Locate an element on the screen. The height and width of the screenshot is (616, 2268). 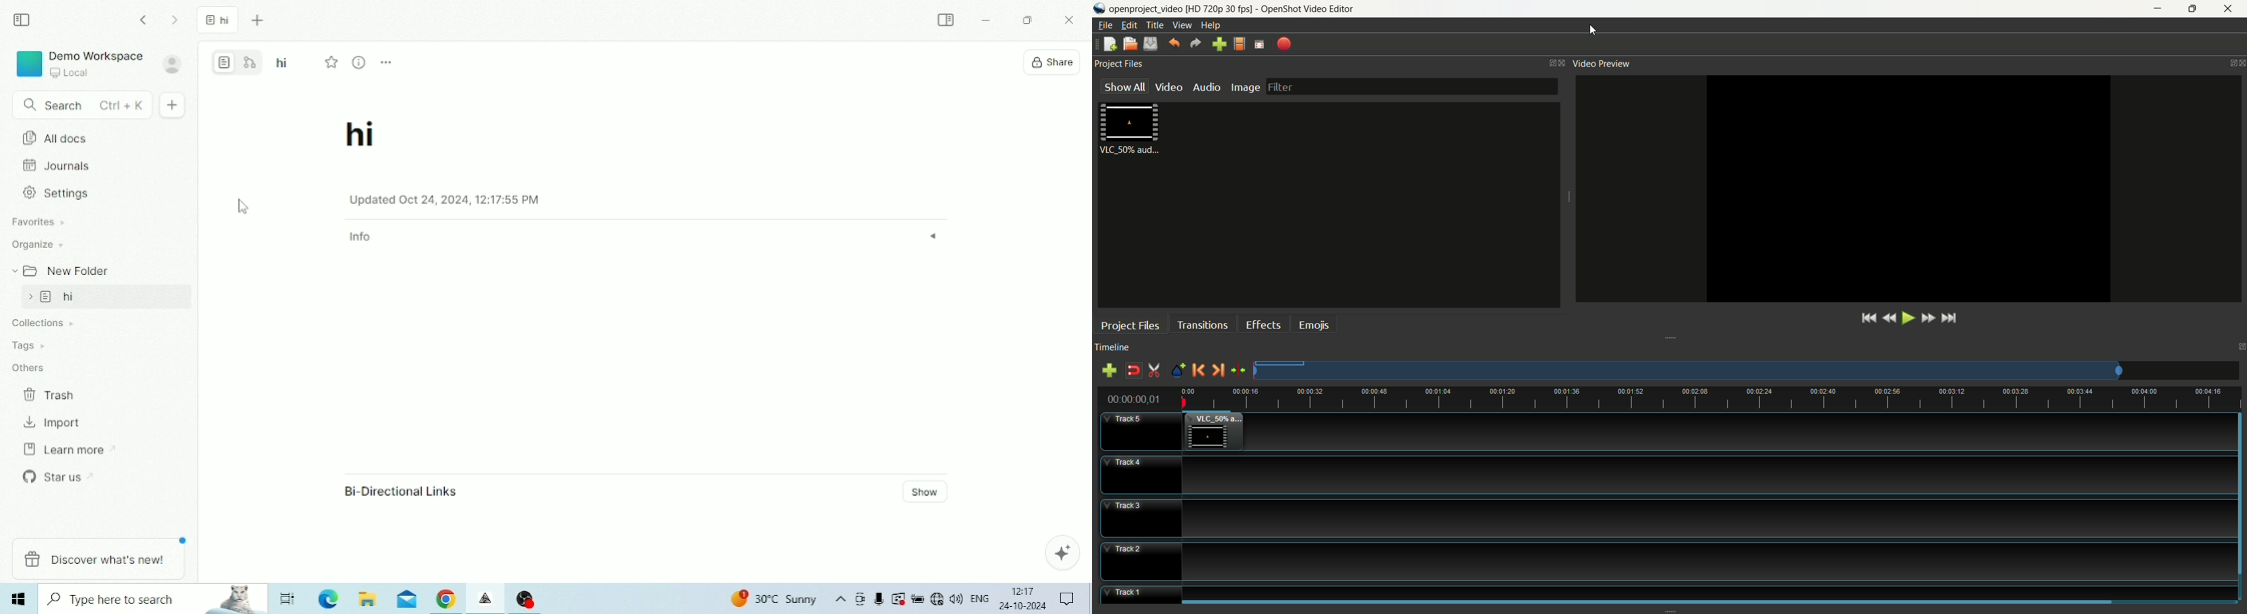
redo is located at coordinates (1195, 44).